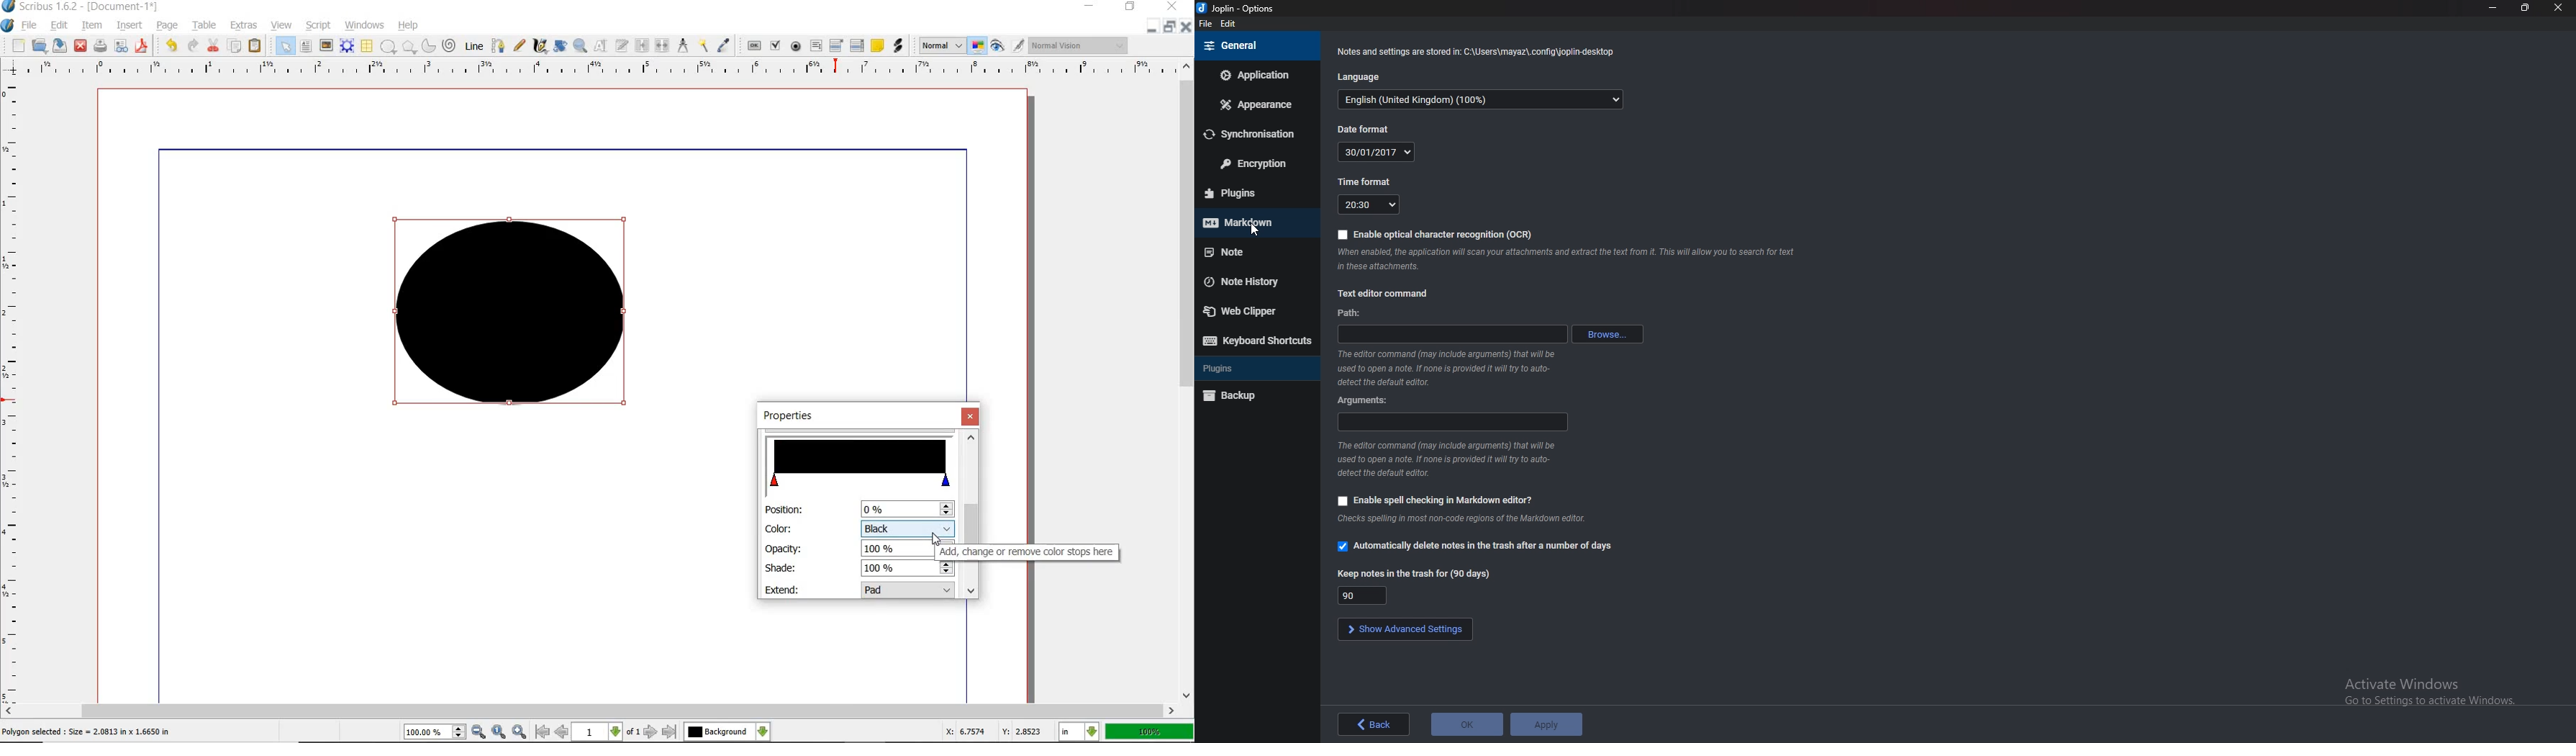 Image resolution: width=2576 pixels, height=756 pixels. Describe the element at coordinates (877, 45) in the screenshot. I see `TEXT ANNOATATION` at that location.